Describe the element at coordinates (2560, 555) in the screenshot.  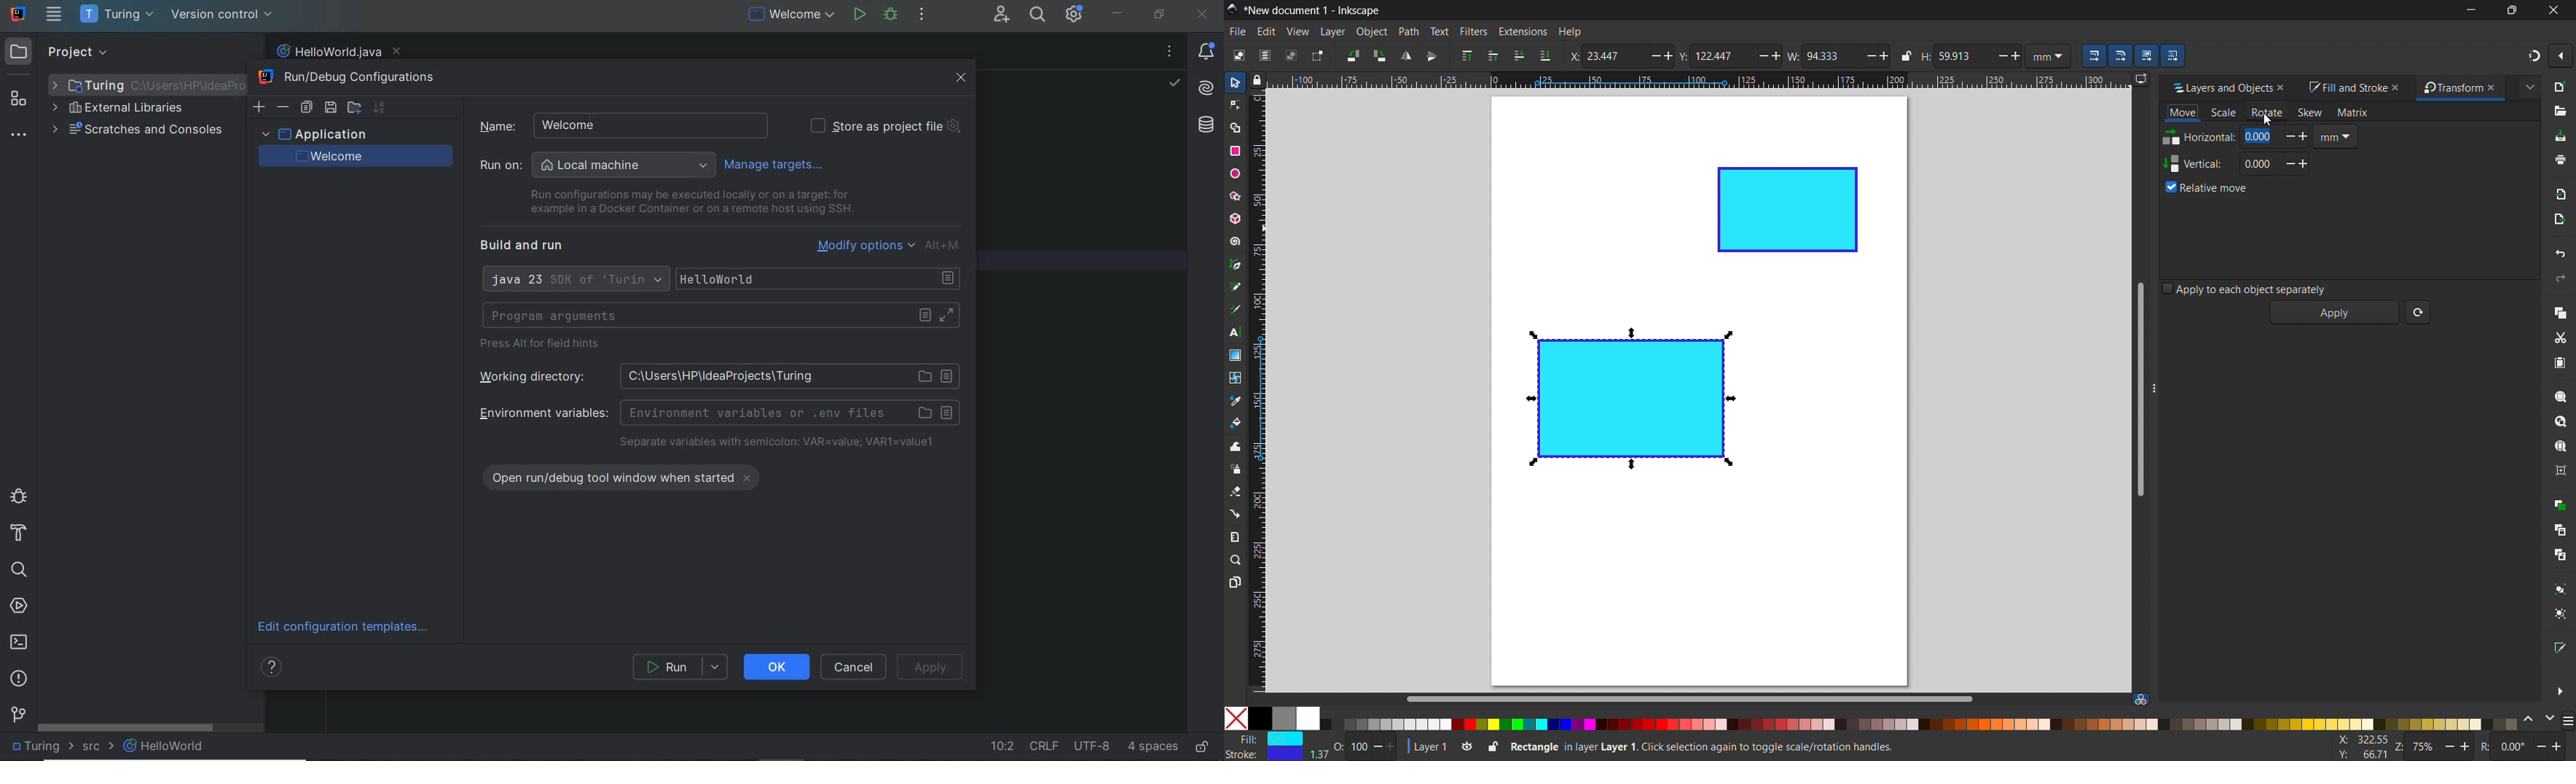
I see `unlink clone` at that location.